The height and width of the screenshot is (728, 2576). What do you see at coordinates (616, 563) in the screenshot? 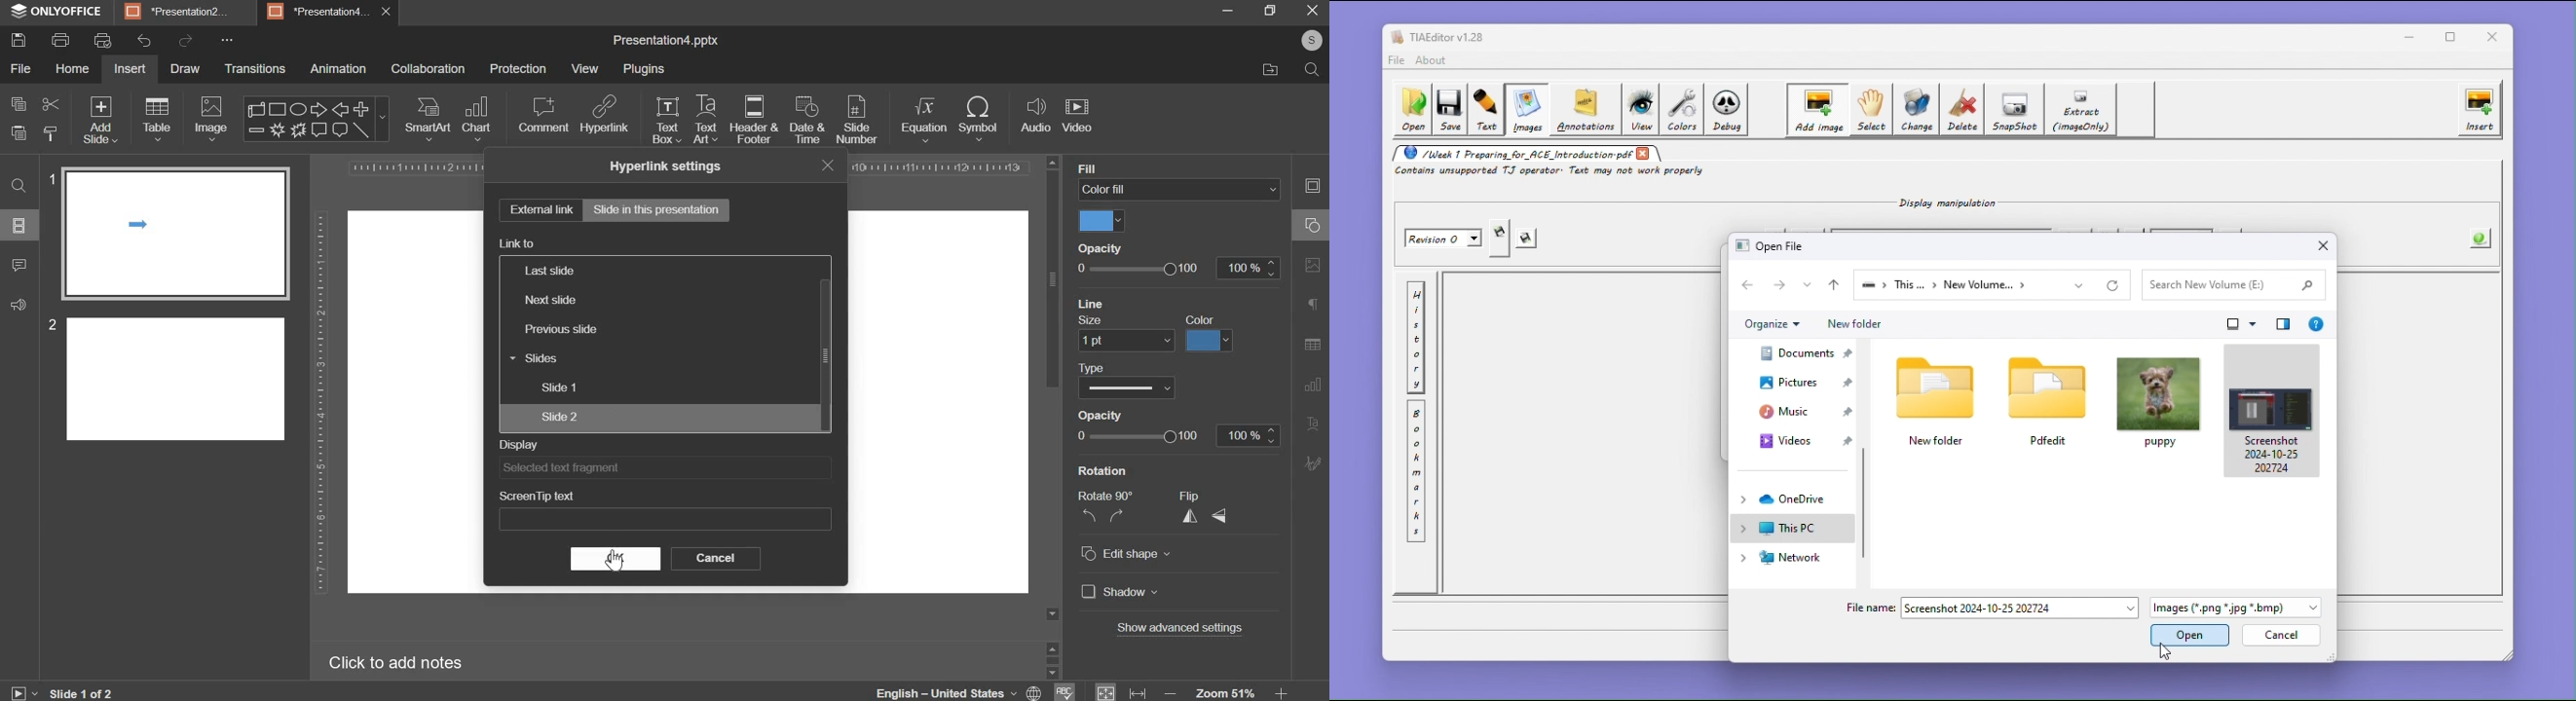
I see `Cursor` at bounding box center [616, 563].